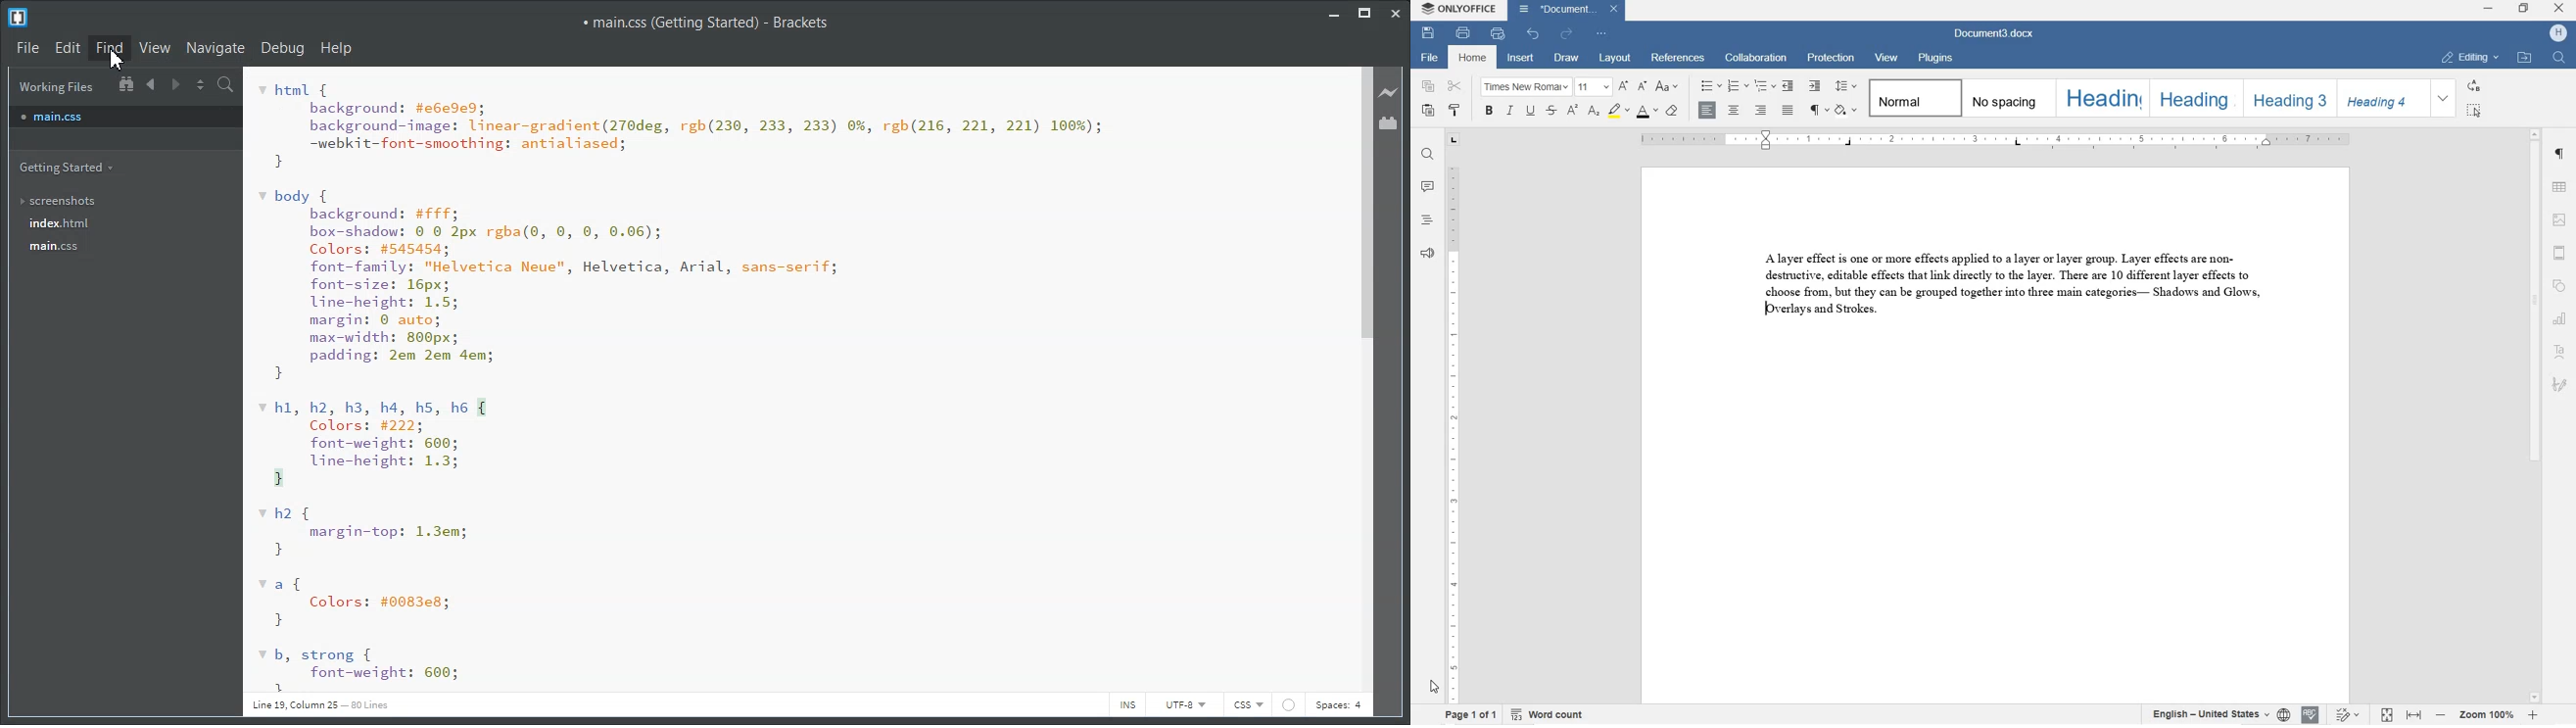  Describe the element at coordinates (1624, 87) in the screenshot. I see `increment font size` at that location.